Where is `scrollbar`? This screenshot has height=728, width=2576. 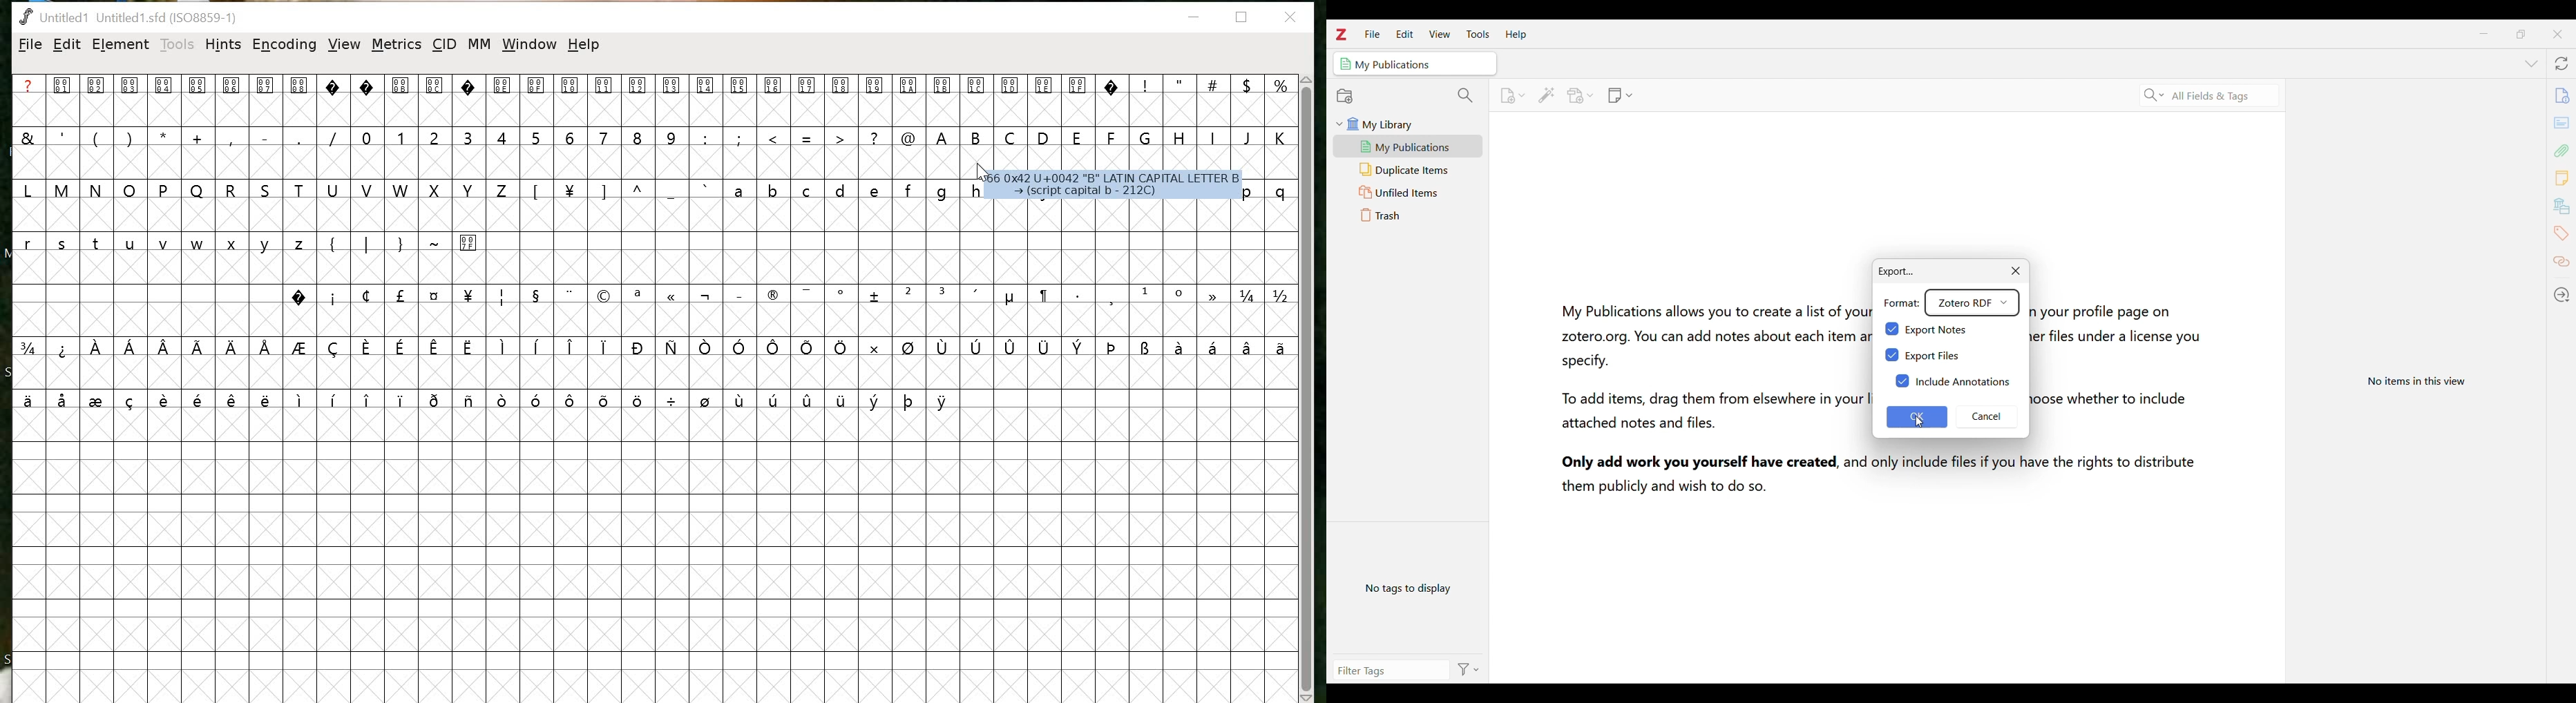 scrollbar is located at coordinates (1306, 387).